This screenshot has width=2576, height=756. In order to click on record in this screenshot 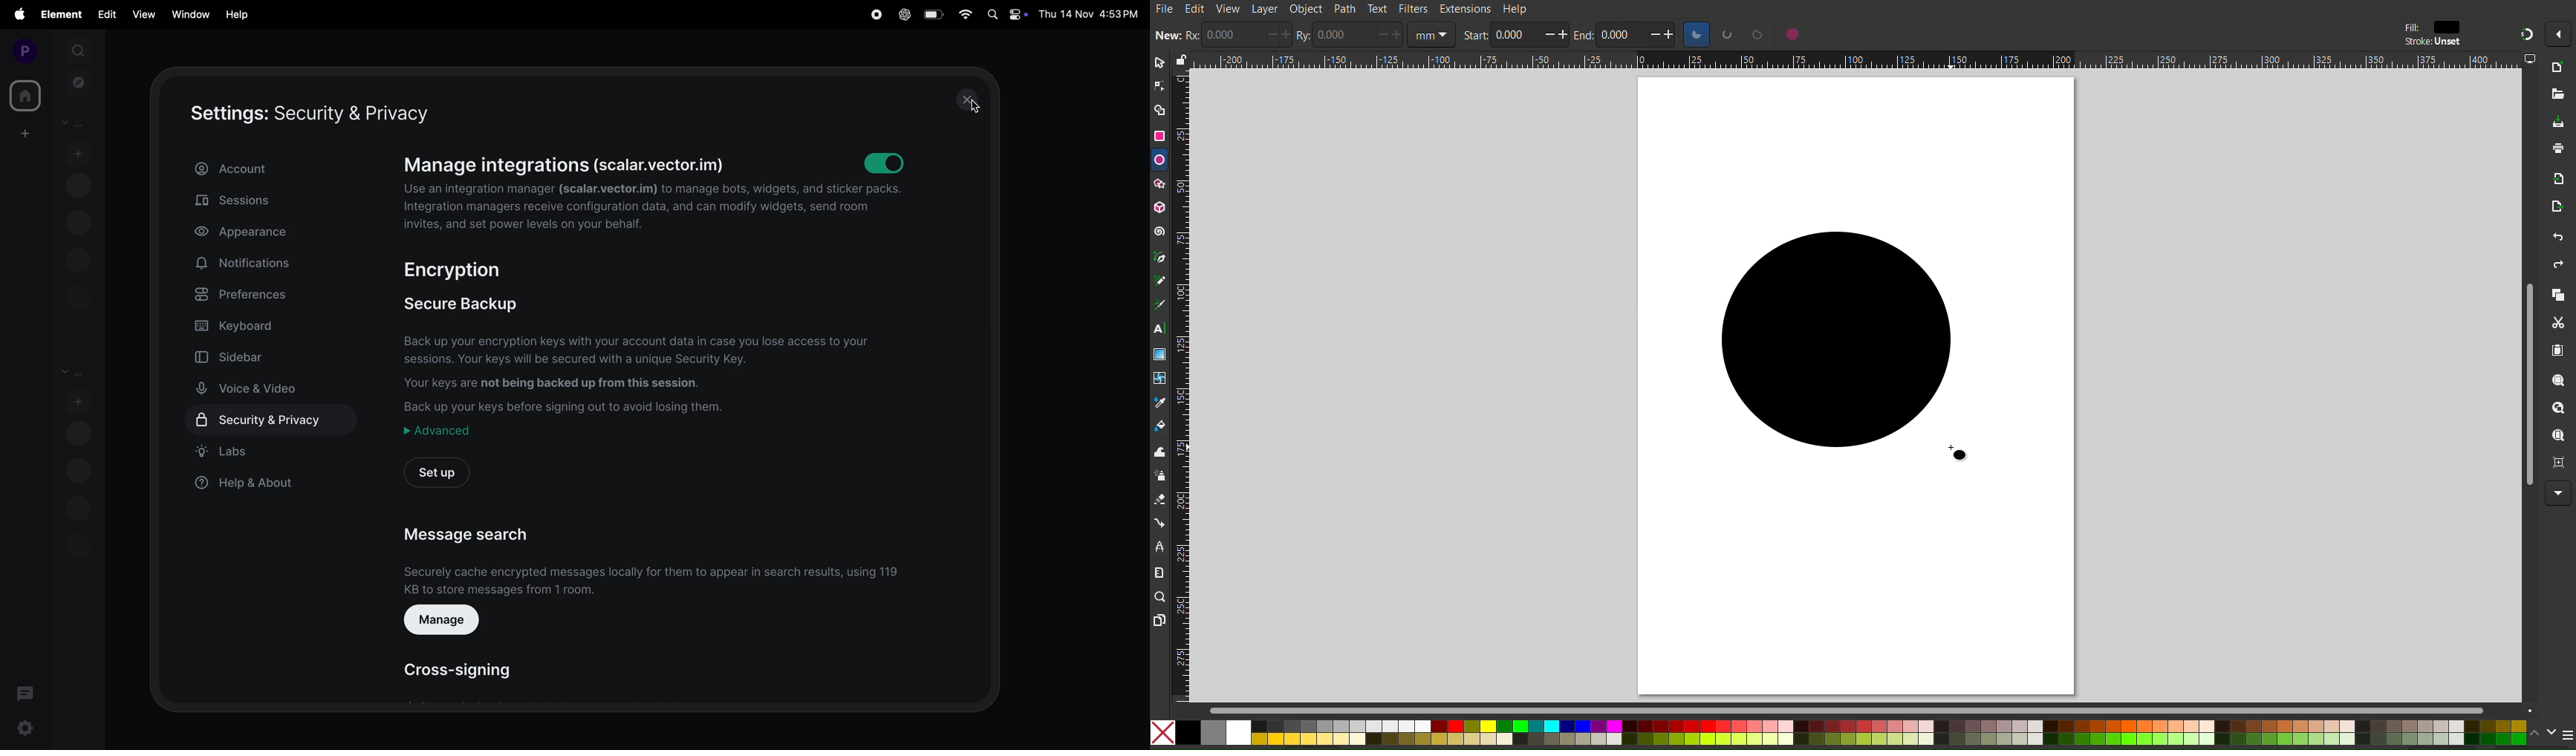, I will do `click(876, 15)`.